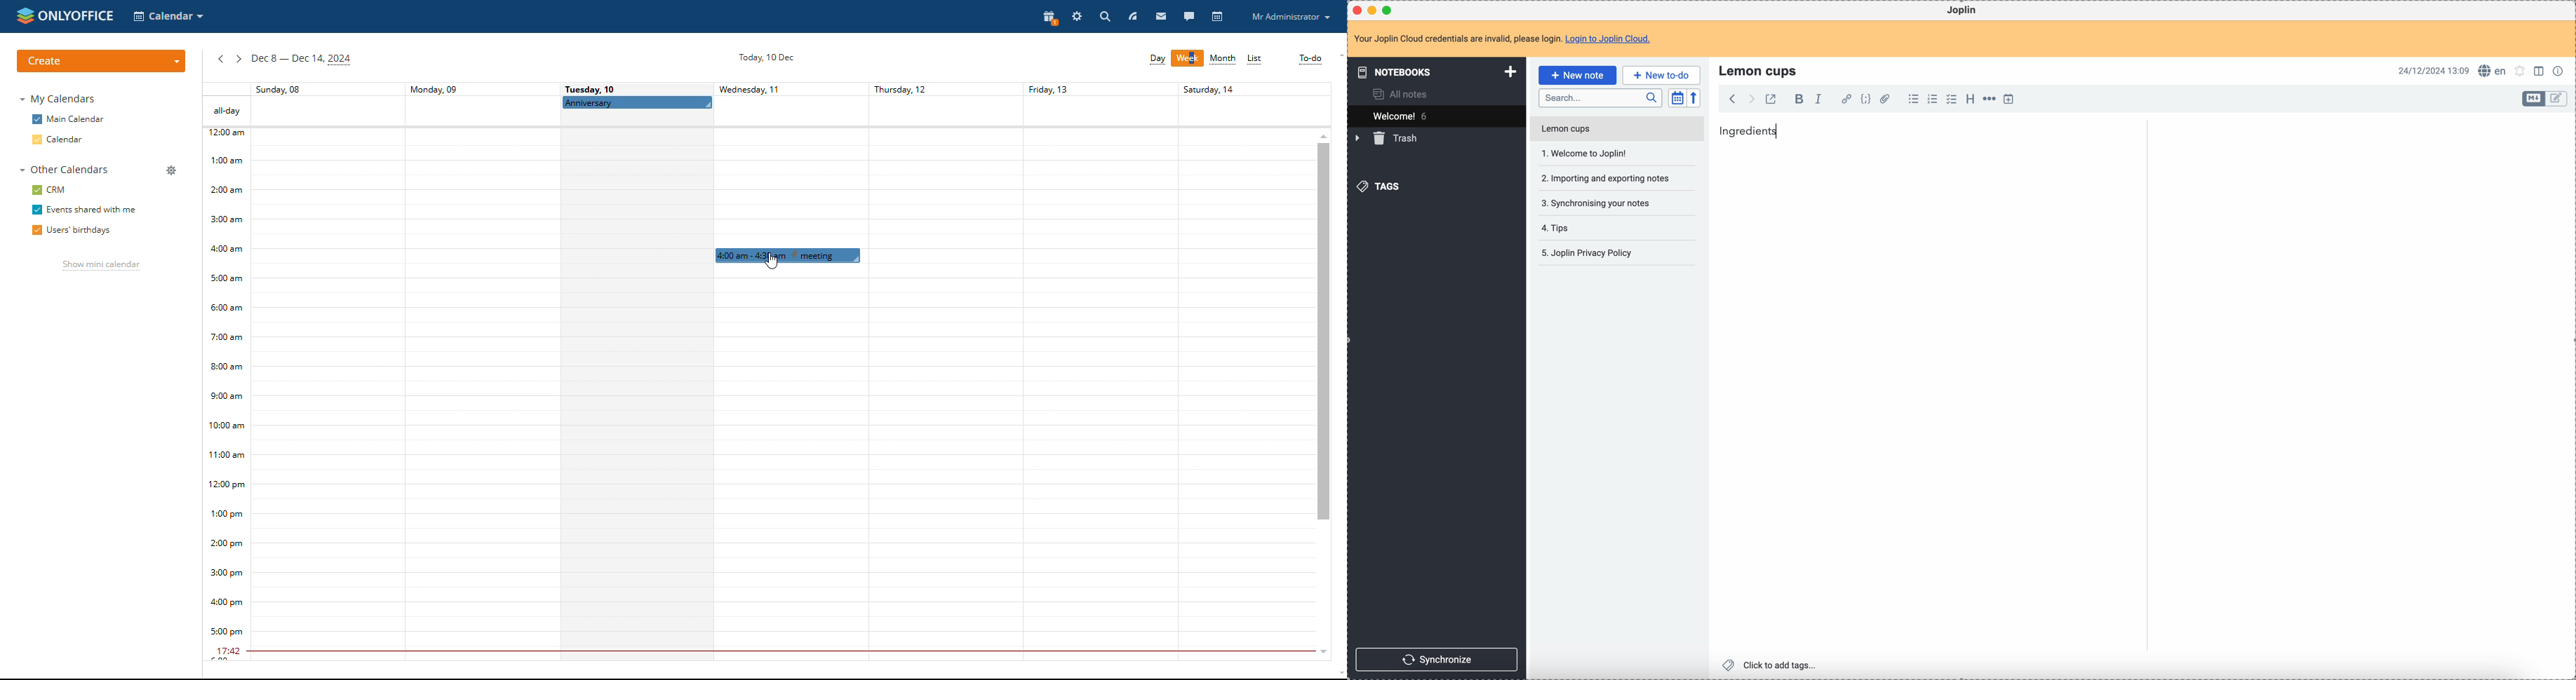  Describe the element at coordinates (764, 57) in the screenshot. I see `Today 10 dec` at that location.